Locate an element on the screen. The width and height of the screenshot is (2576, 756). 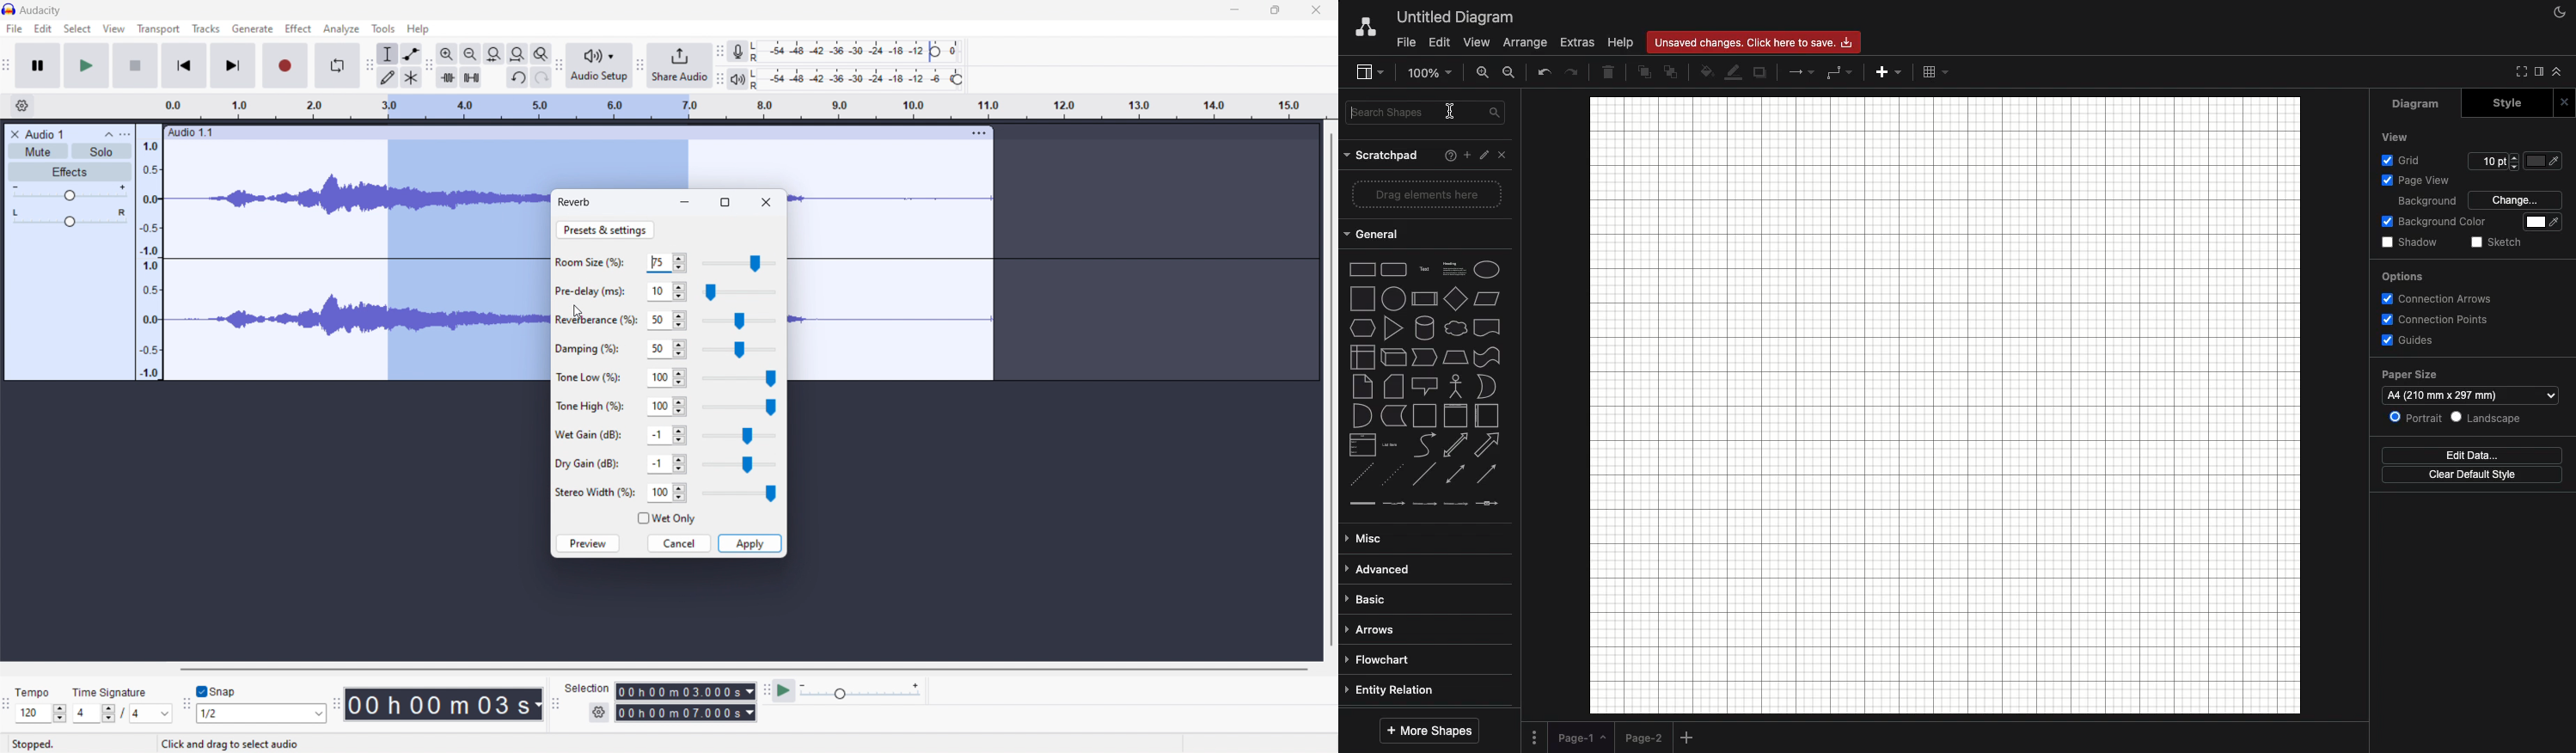
50 is located at coordinates (668, 349).